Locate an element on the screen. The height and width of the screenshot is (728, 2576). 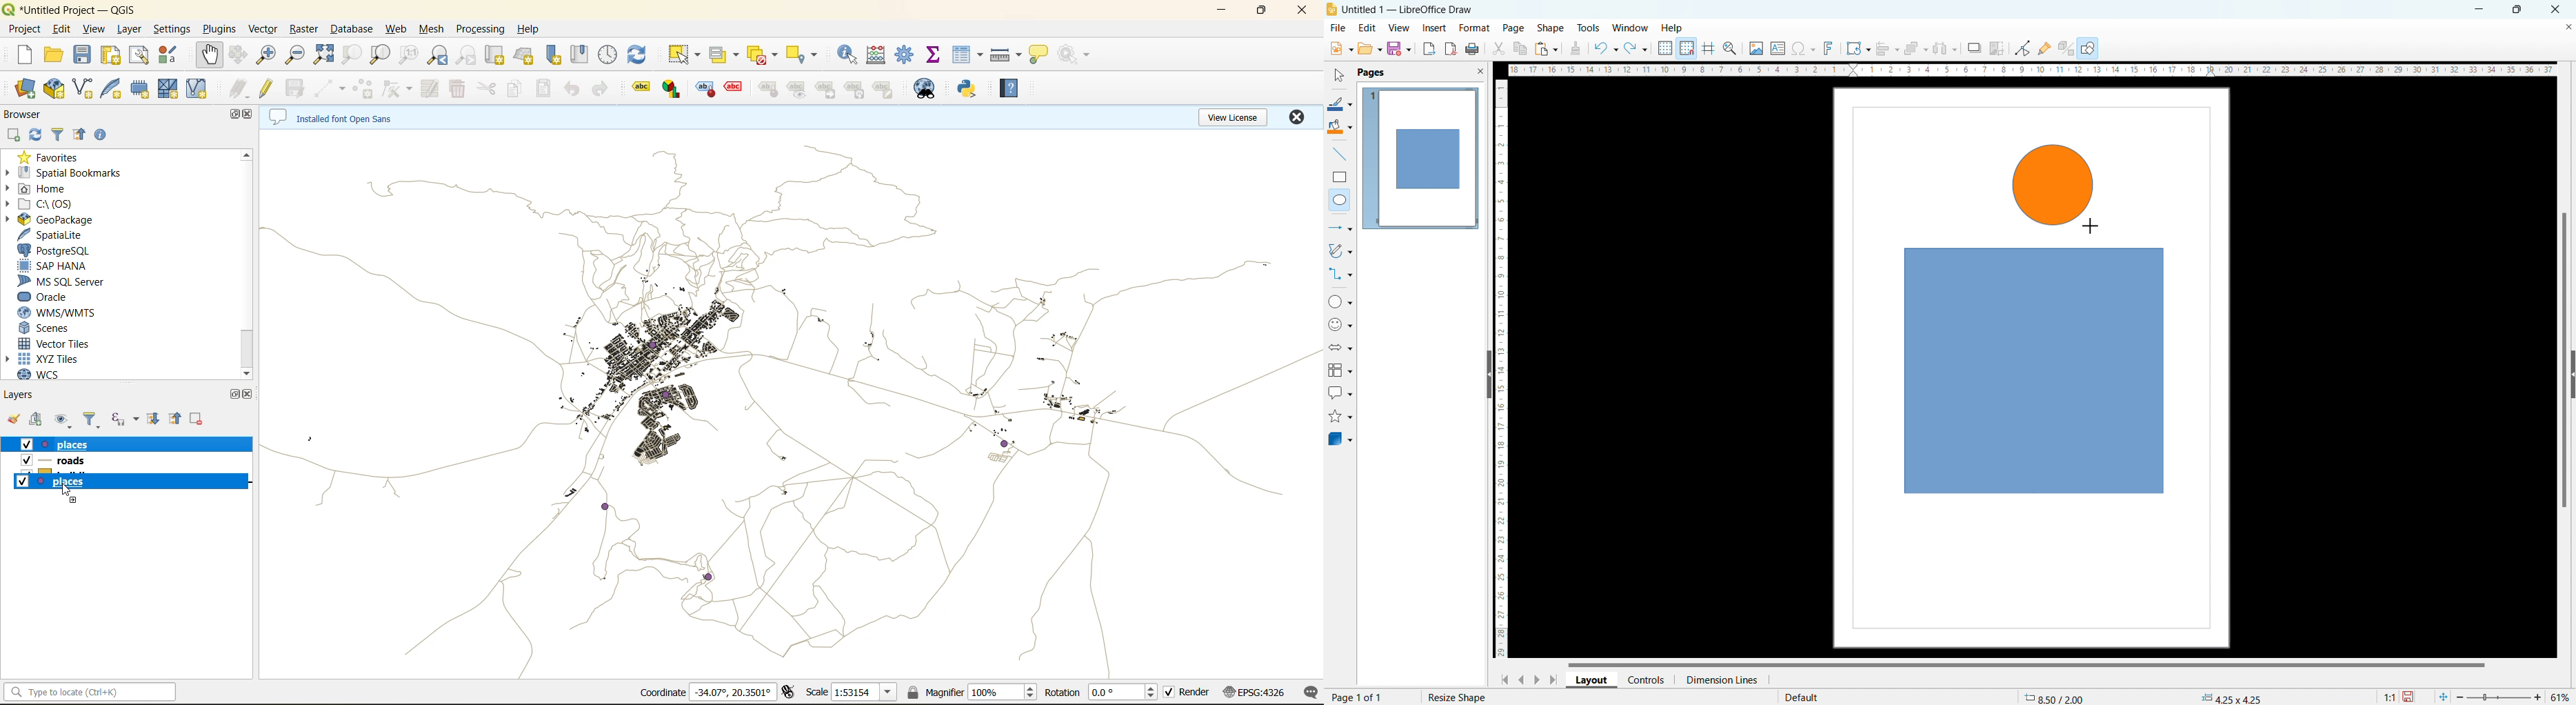
virtual layer is located at coordinates (203, 89).